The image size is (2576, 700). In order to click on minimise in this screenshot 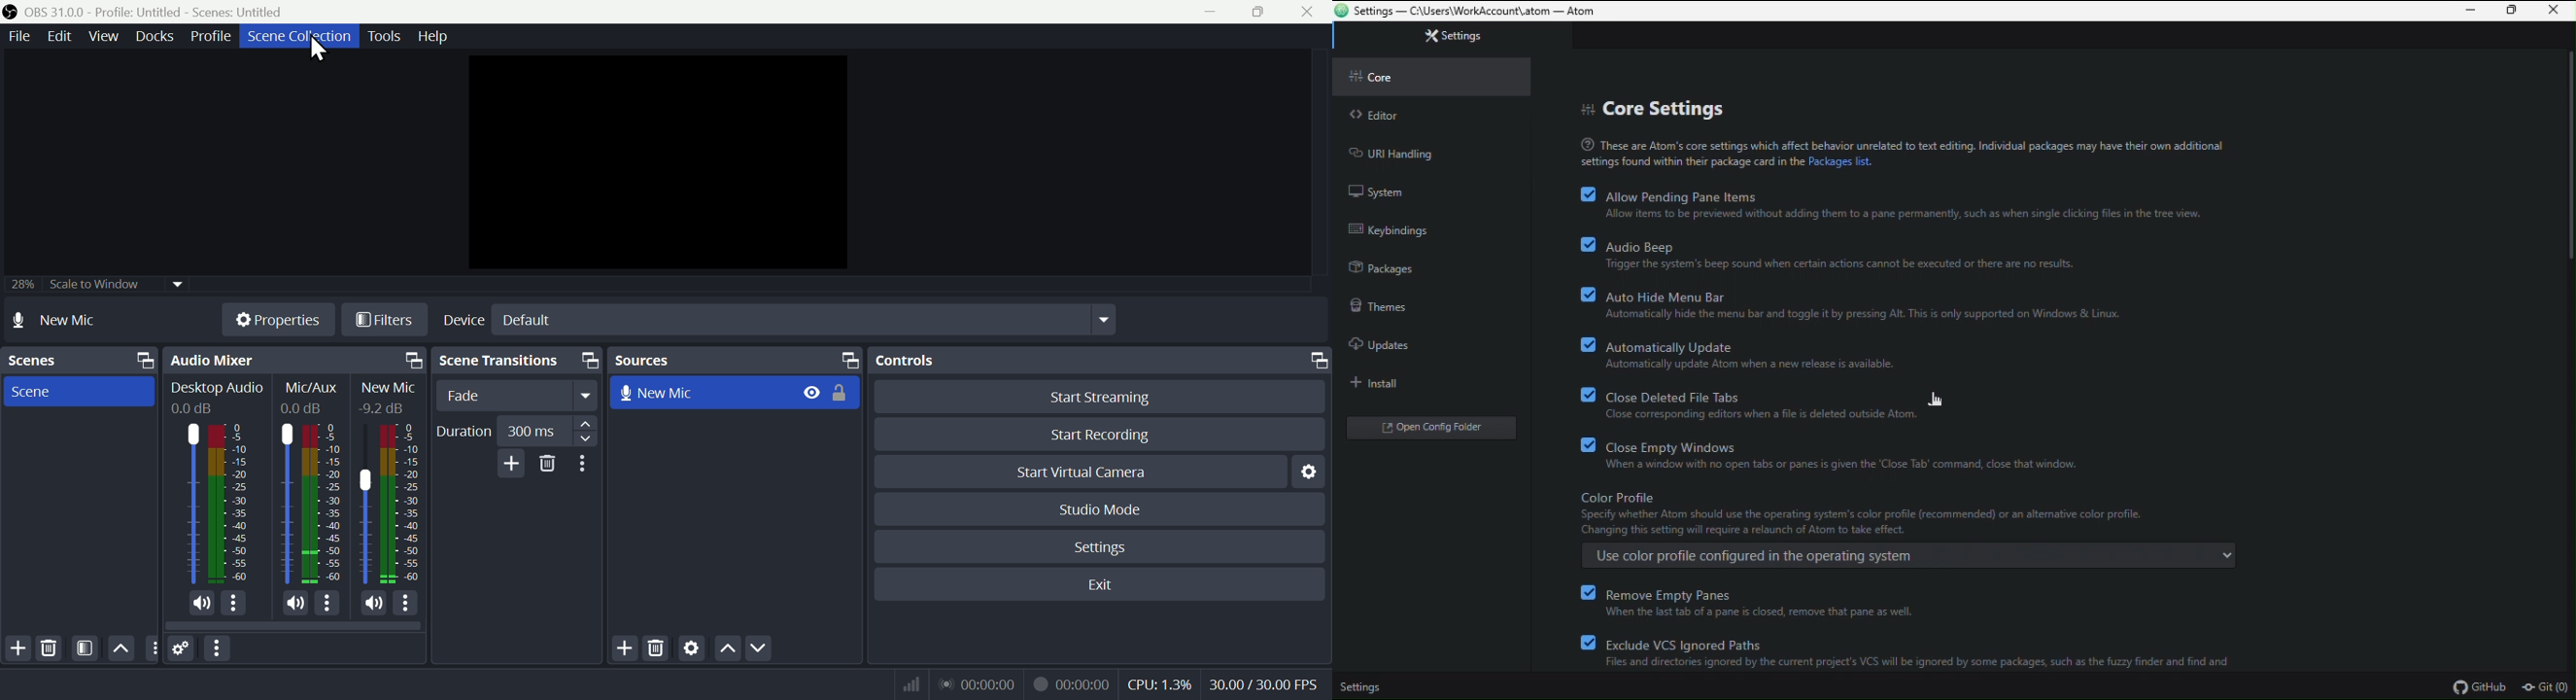, I will do `click(1219, 13)`.